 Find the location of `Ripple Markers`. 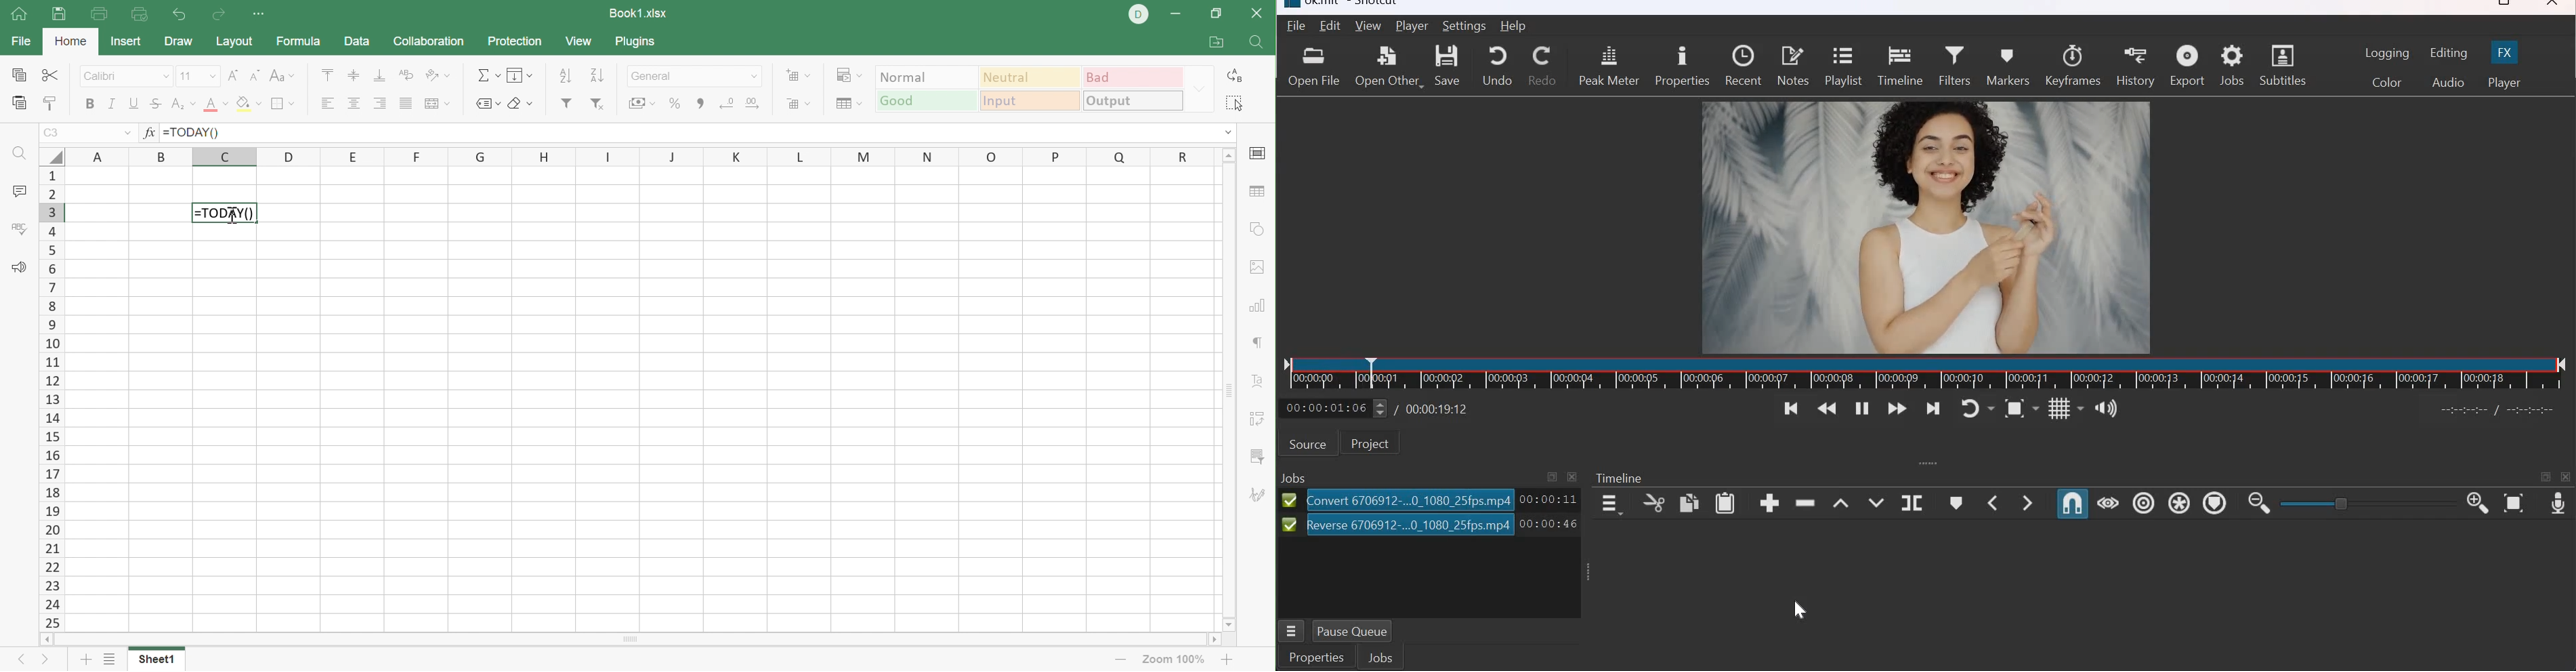

Ripple Markers is located at coordinates (2214, 502).